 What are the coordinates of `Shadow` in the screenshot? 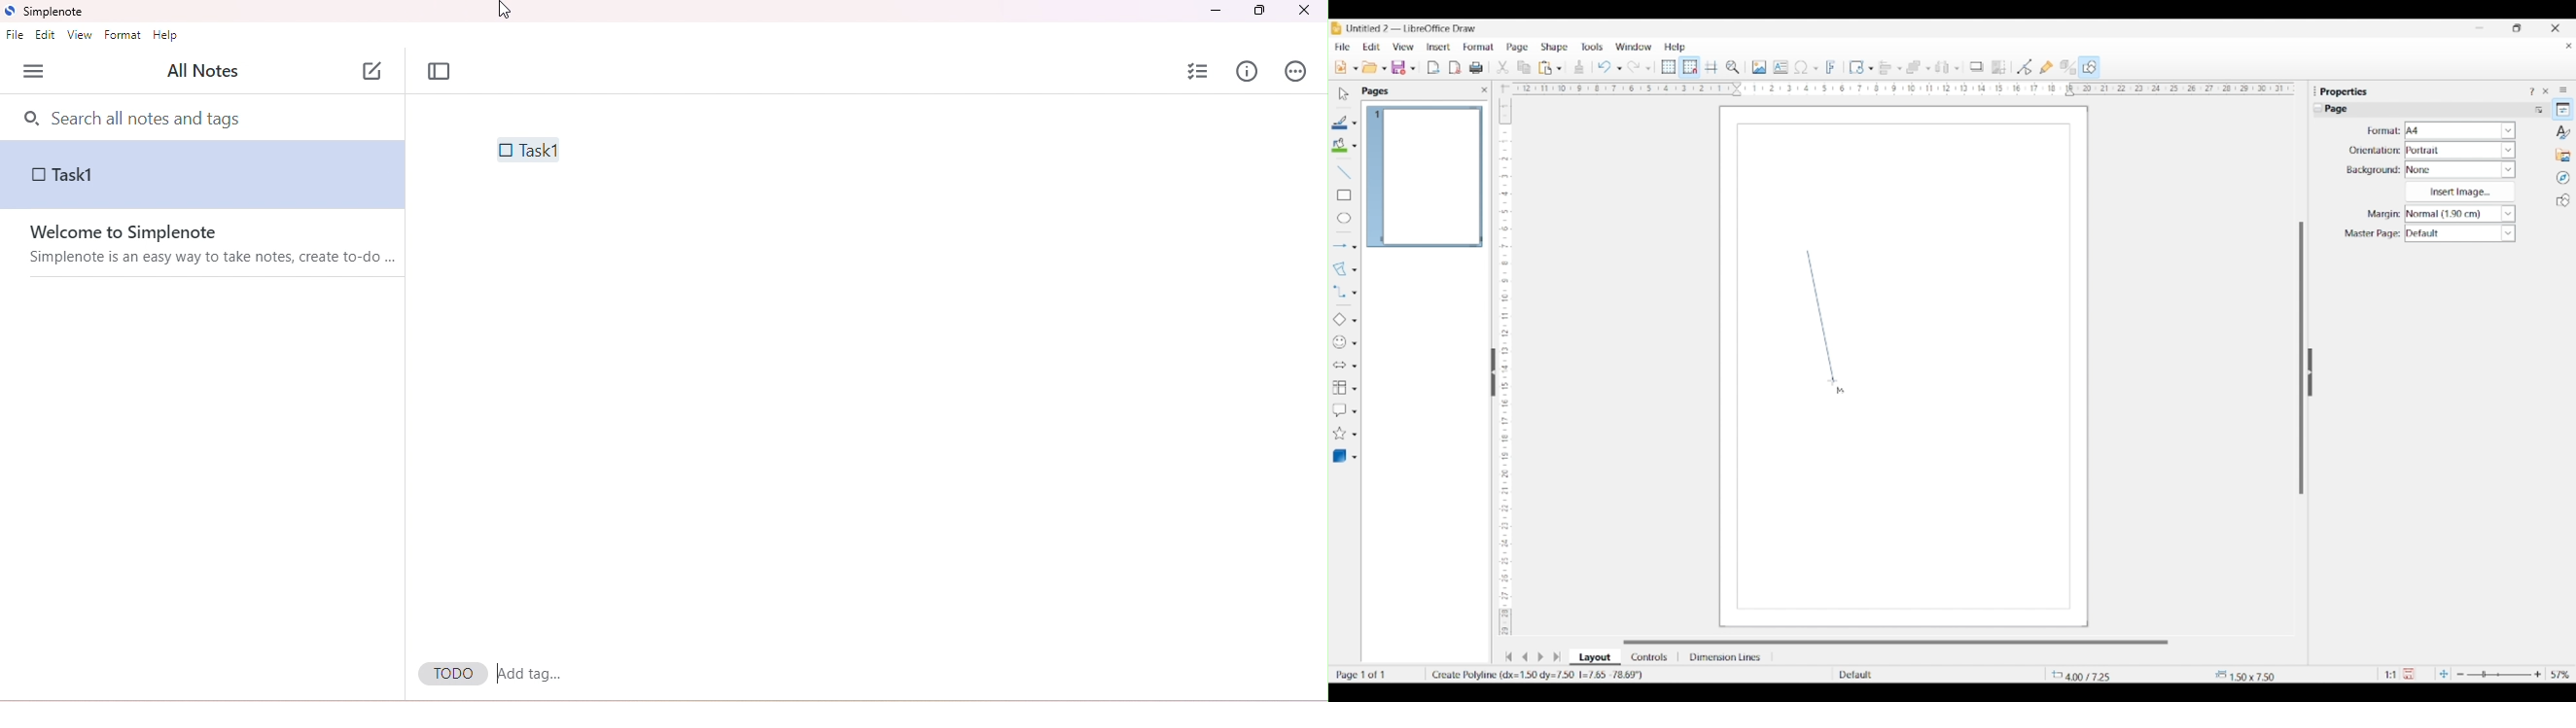 It's located at (1977, 66).